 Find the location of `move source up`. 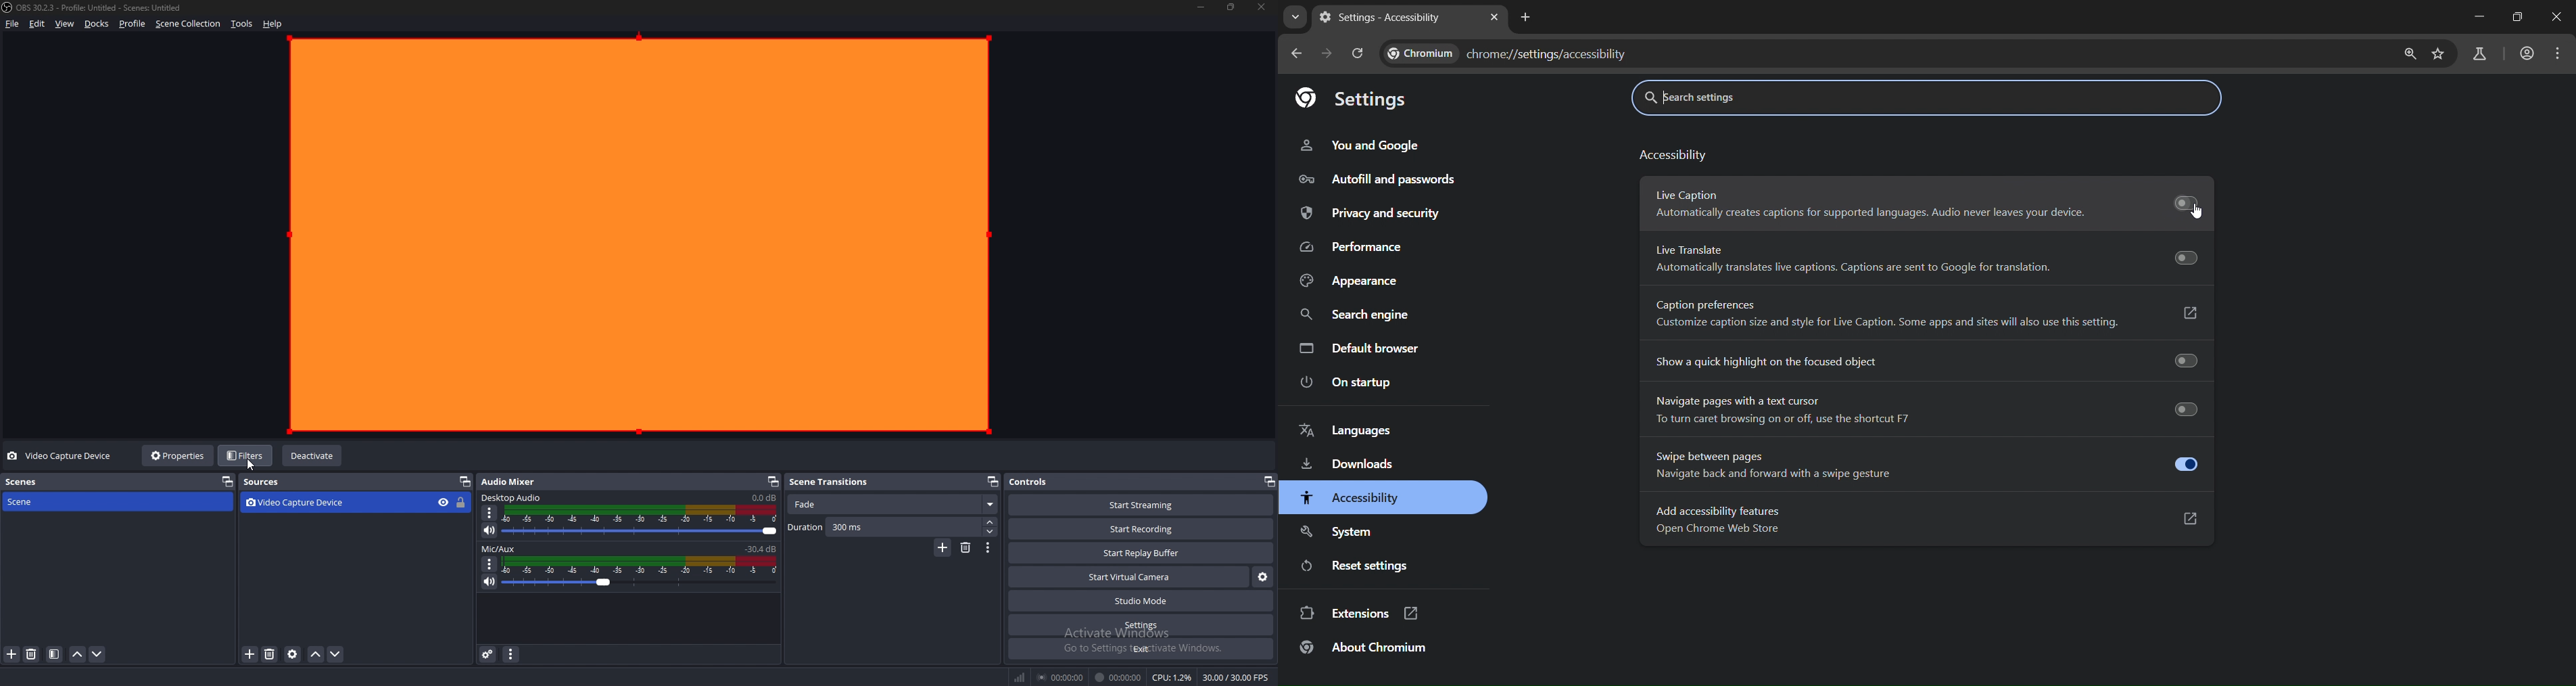

move source up is located at coordinates (316, 655).